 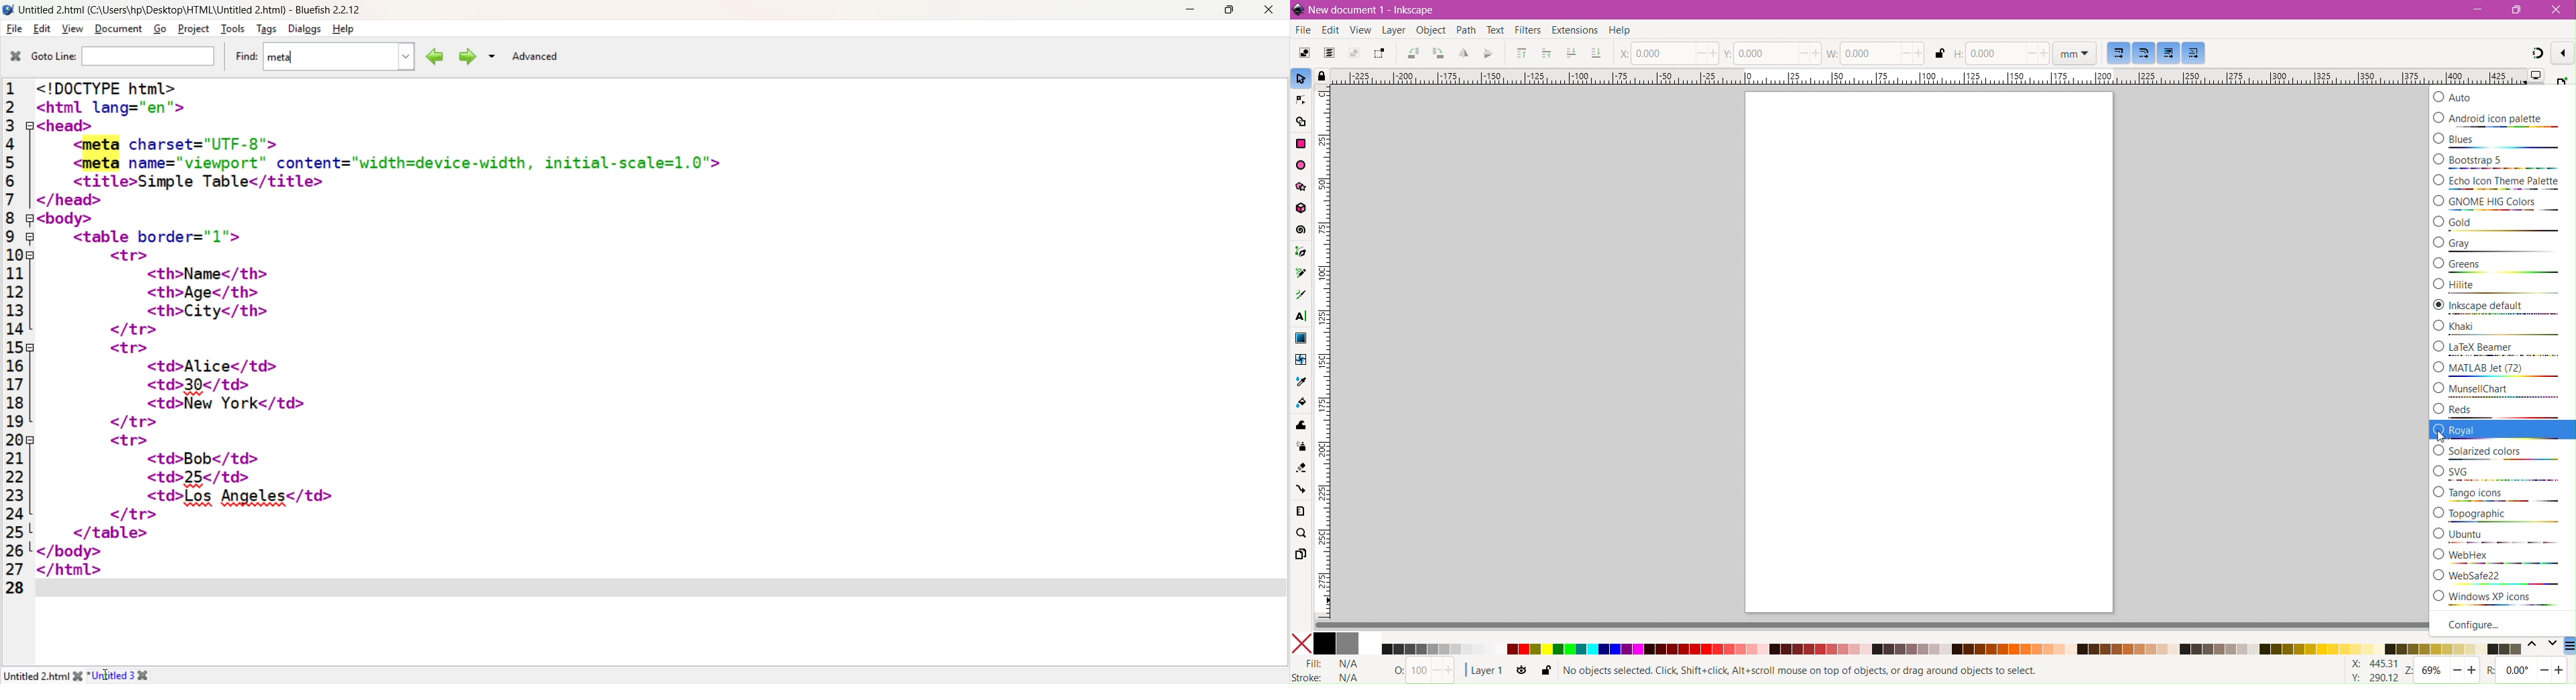 I want to click on Untitled 2.htm, so click(x=34, y=676).